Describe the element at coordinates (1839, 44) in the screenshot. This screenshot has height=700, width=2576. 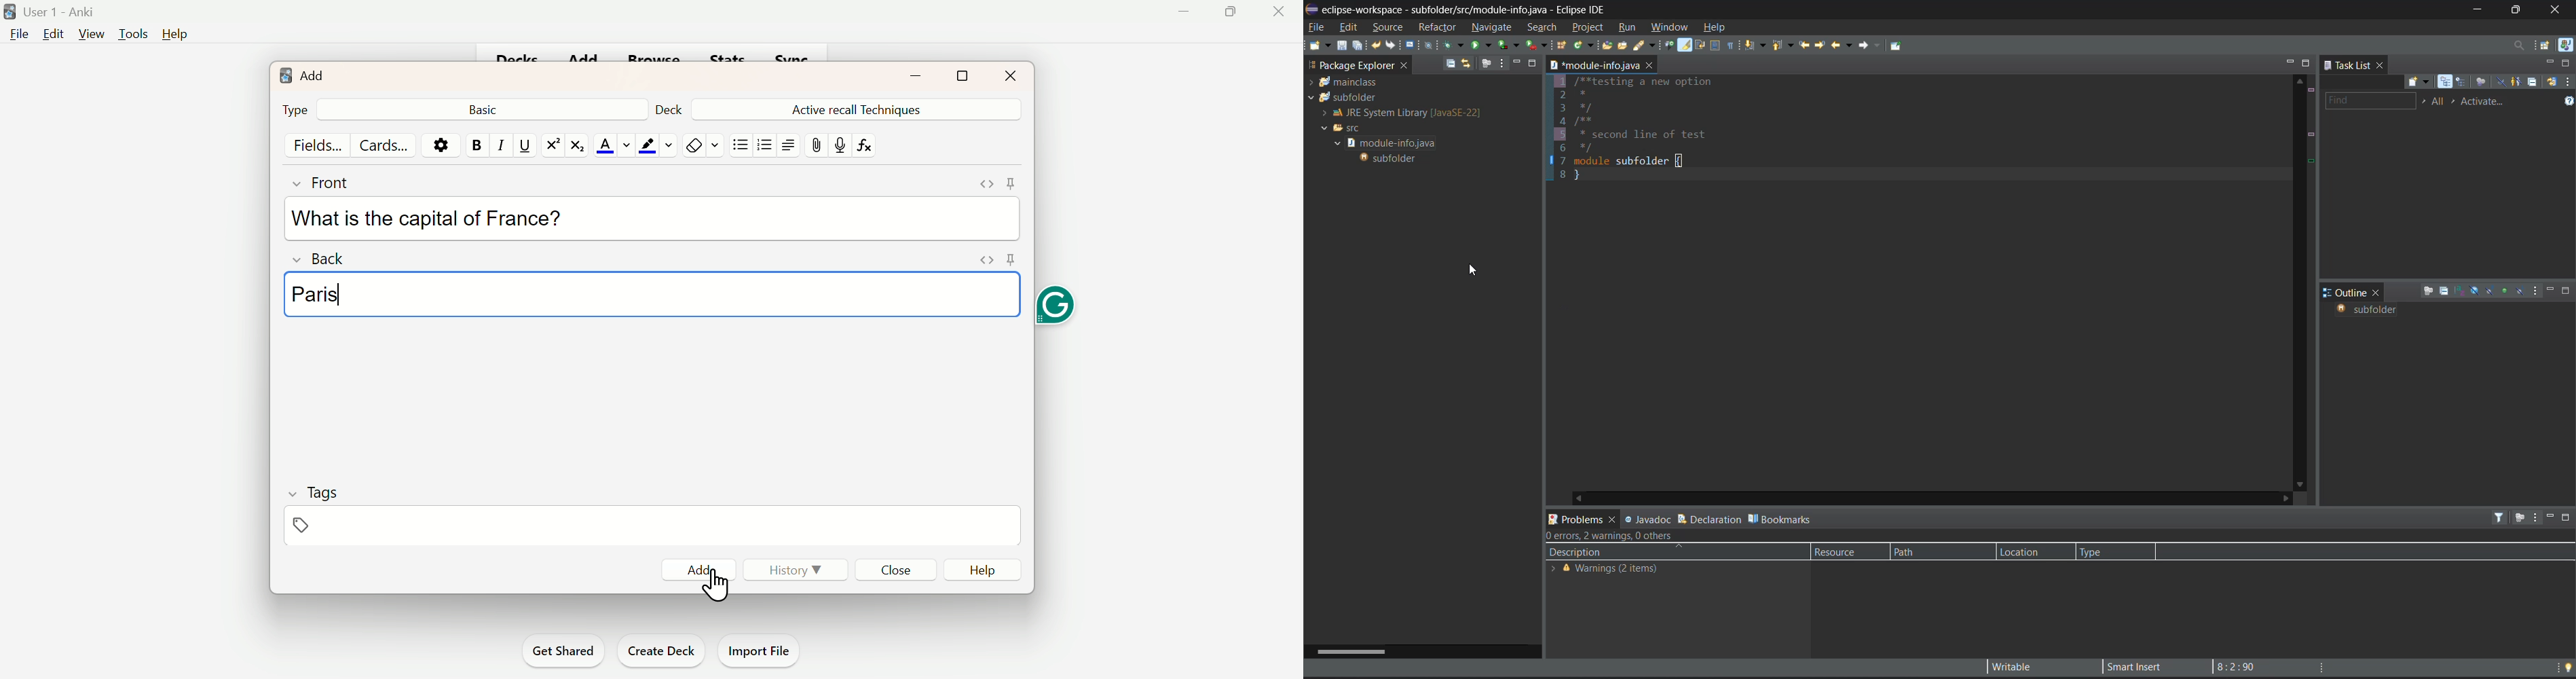
I see `back` at that location.